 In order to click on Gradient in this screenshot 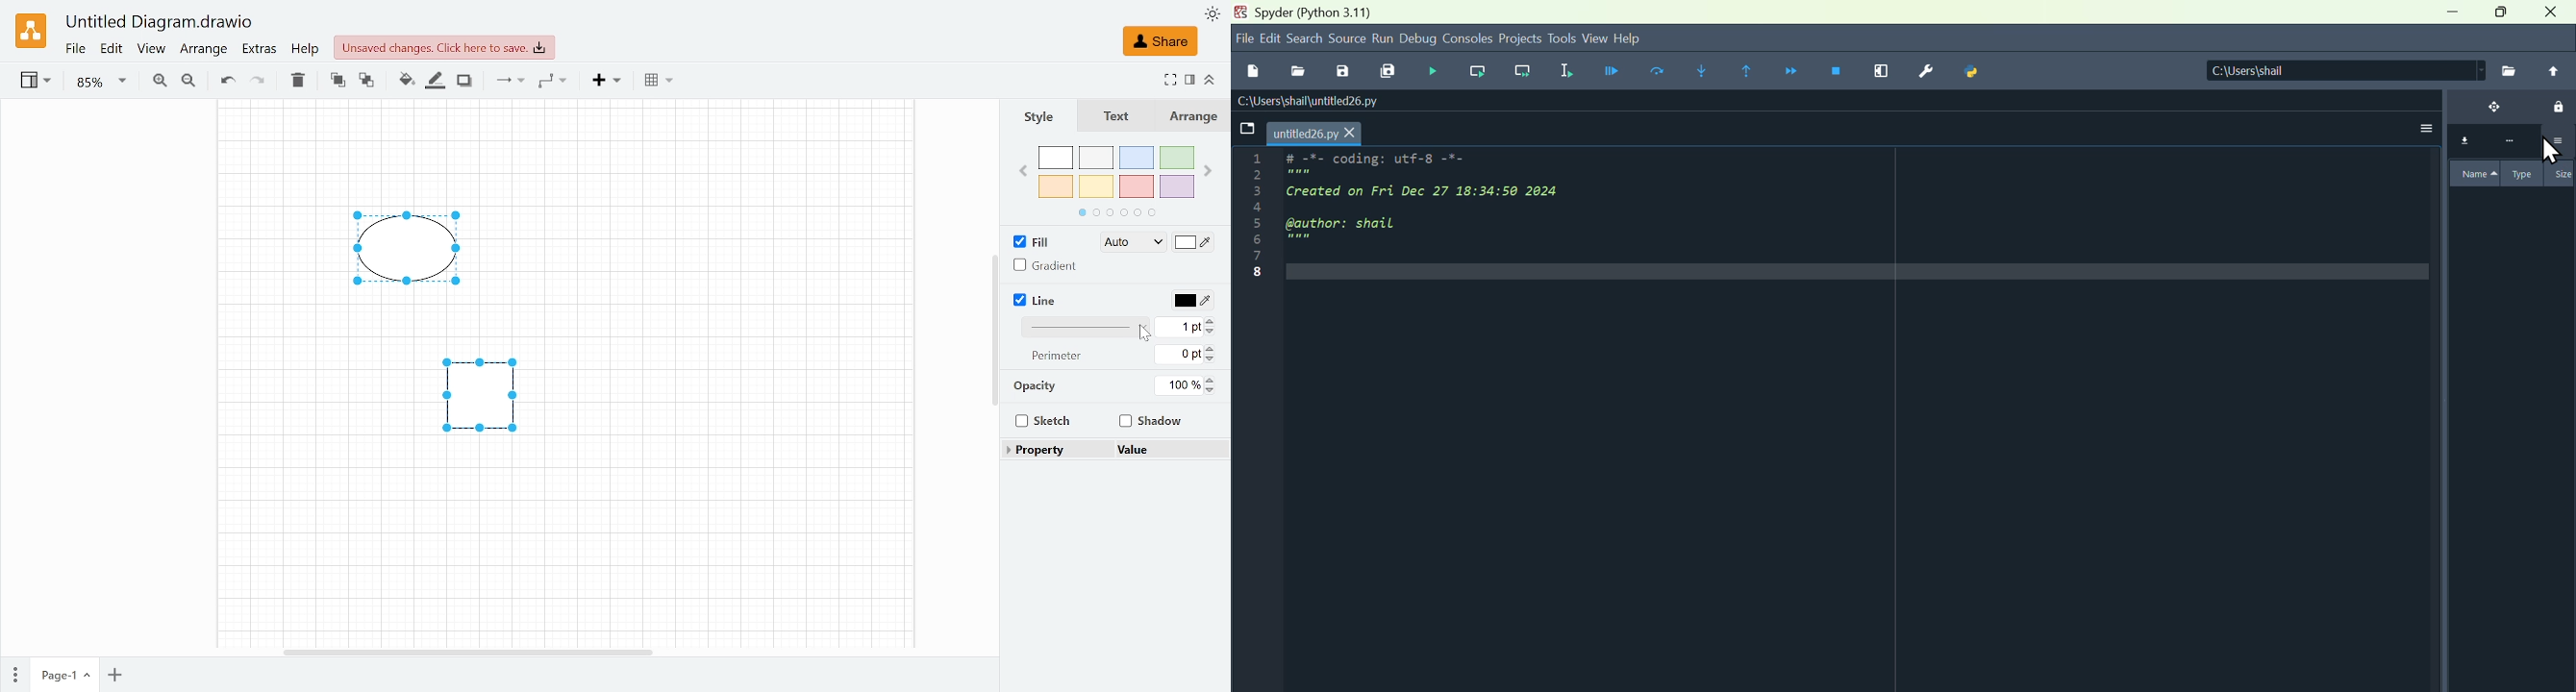, I will do `click(1051, 266)`.